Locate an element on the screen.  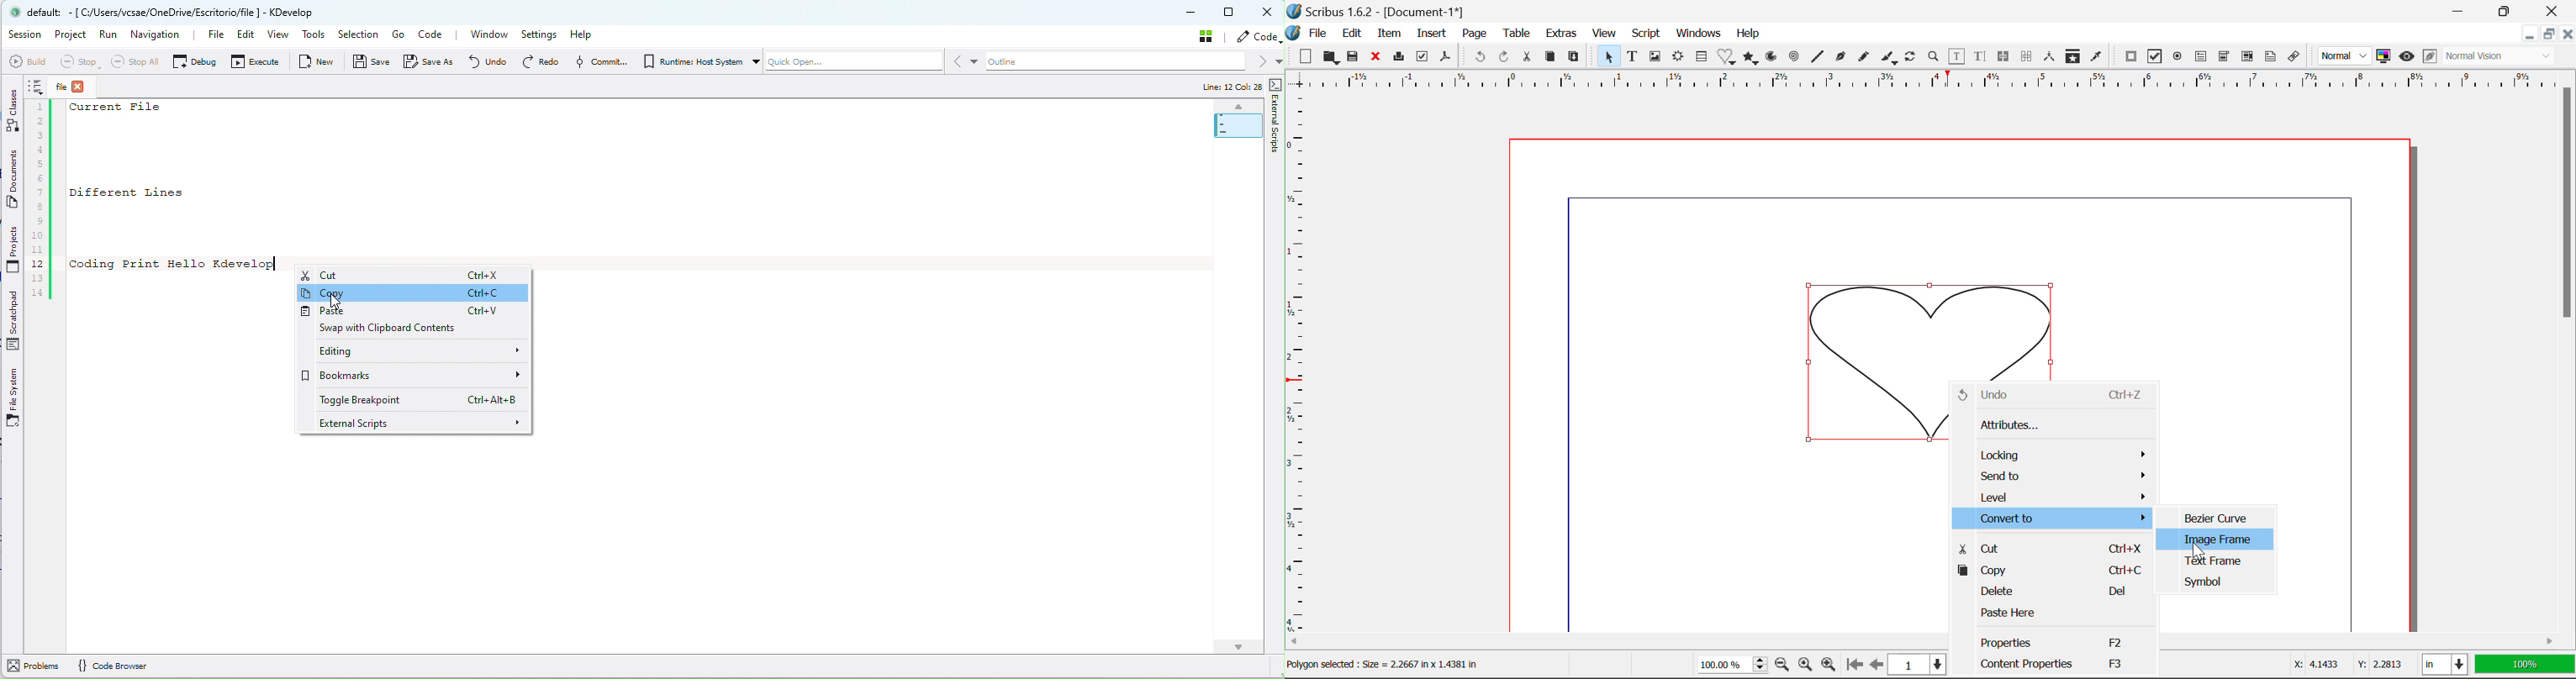
External Scripts Toggle is located at coordinates (1276, 84).